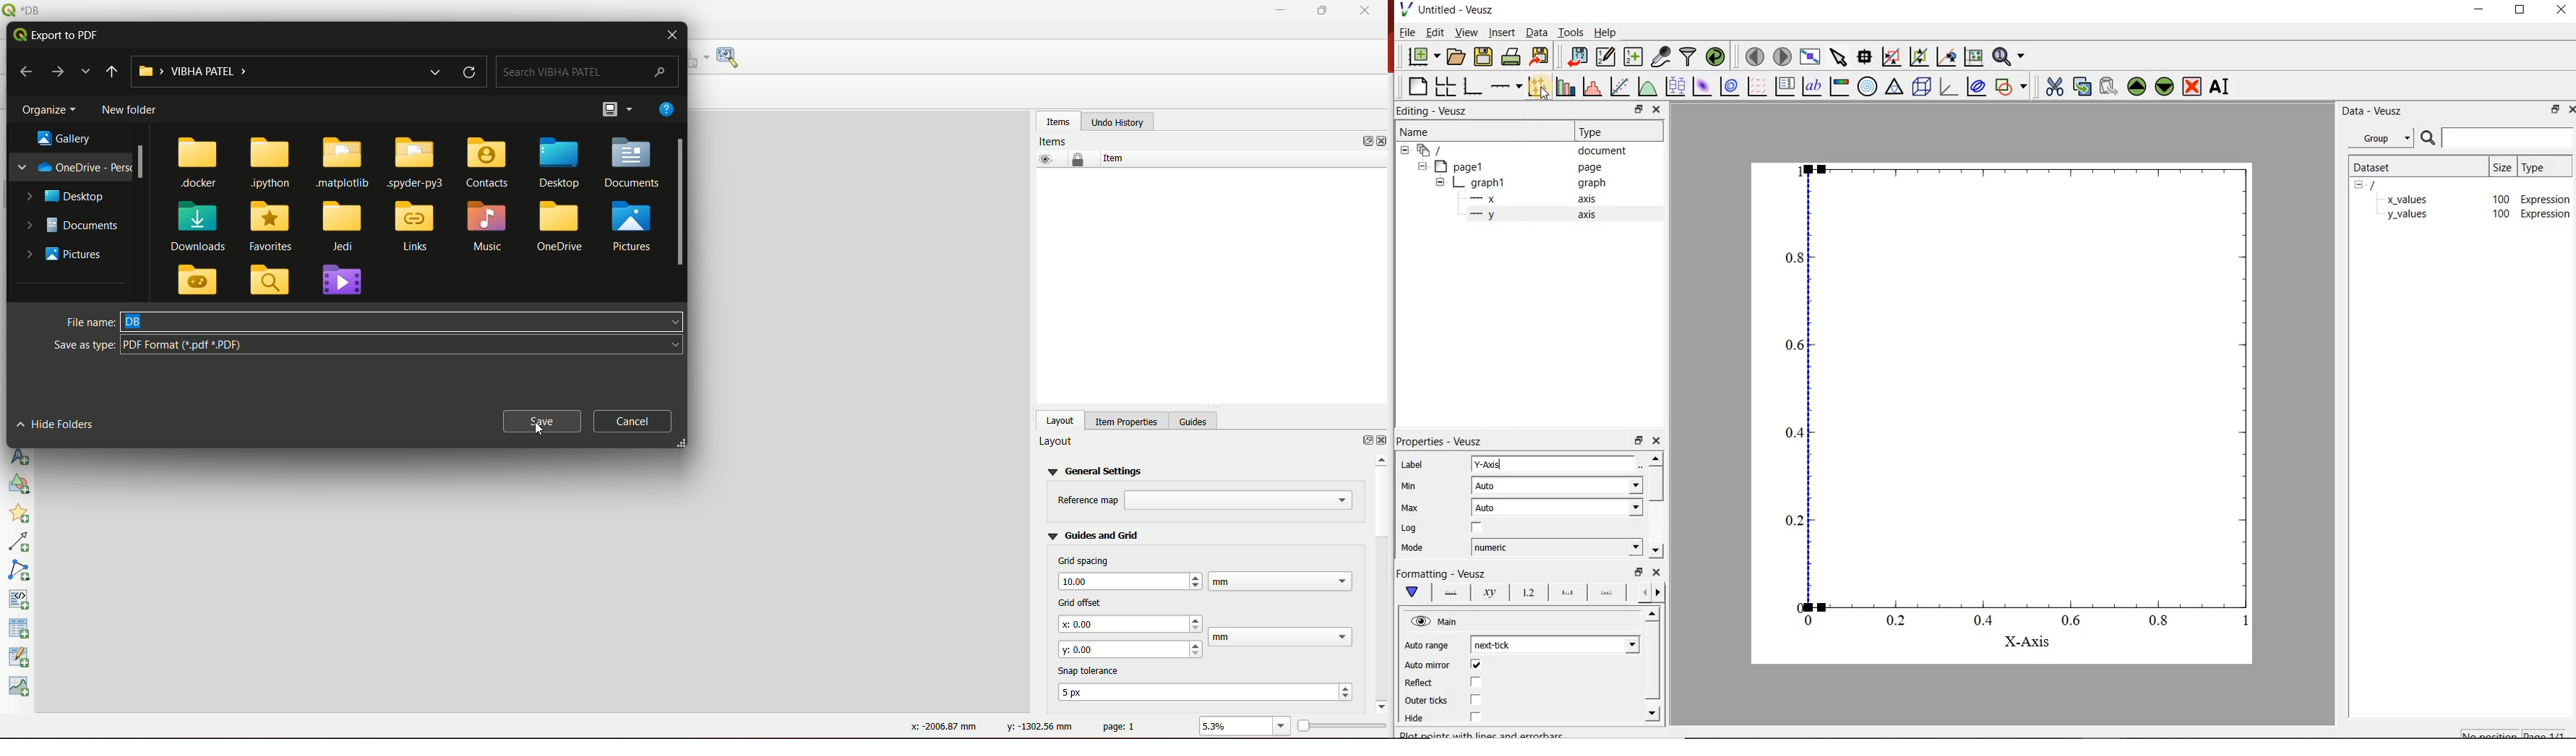  Describe the element at coordinates (1812, 57) in the screenshot. I see `view plot fullscreen` at that location.